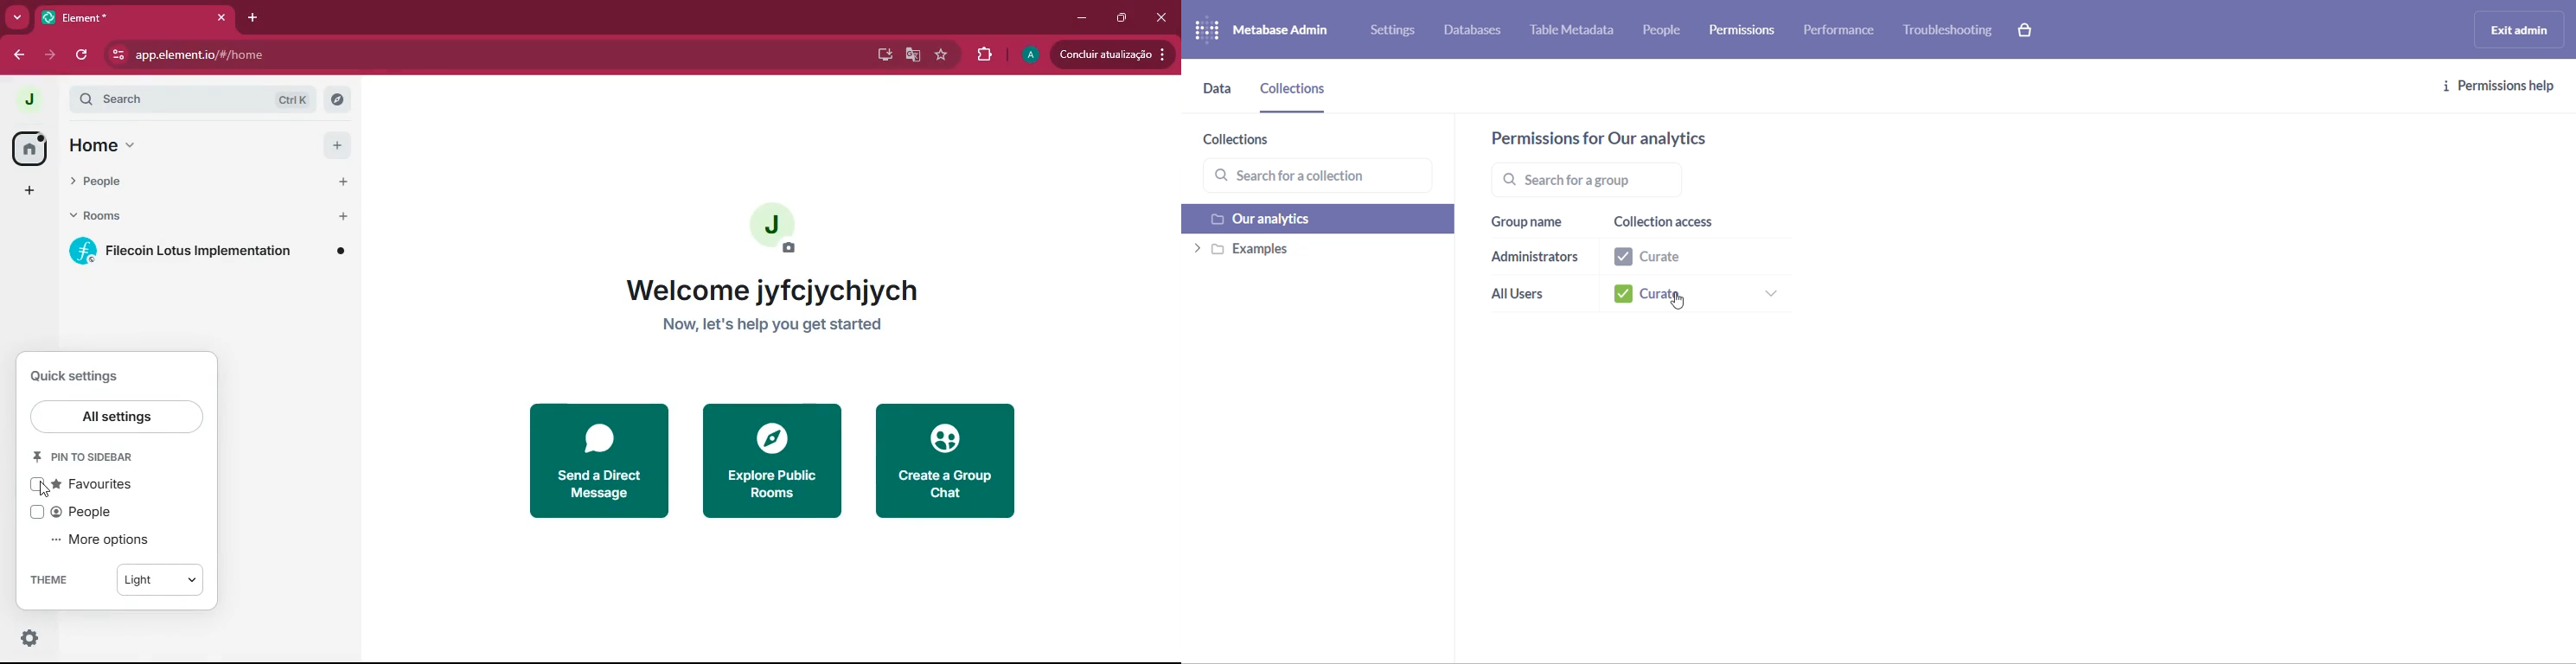 The width and height of the screenshot is (2576, 672). Describe the element at coordinates (2032, 29) in the screenshot. I see `paid version` at that location.